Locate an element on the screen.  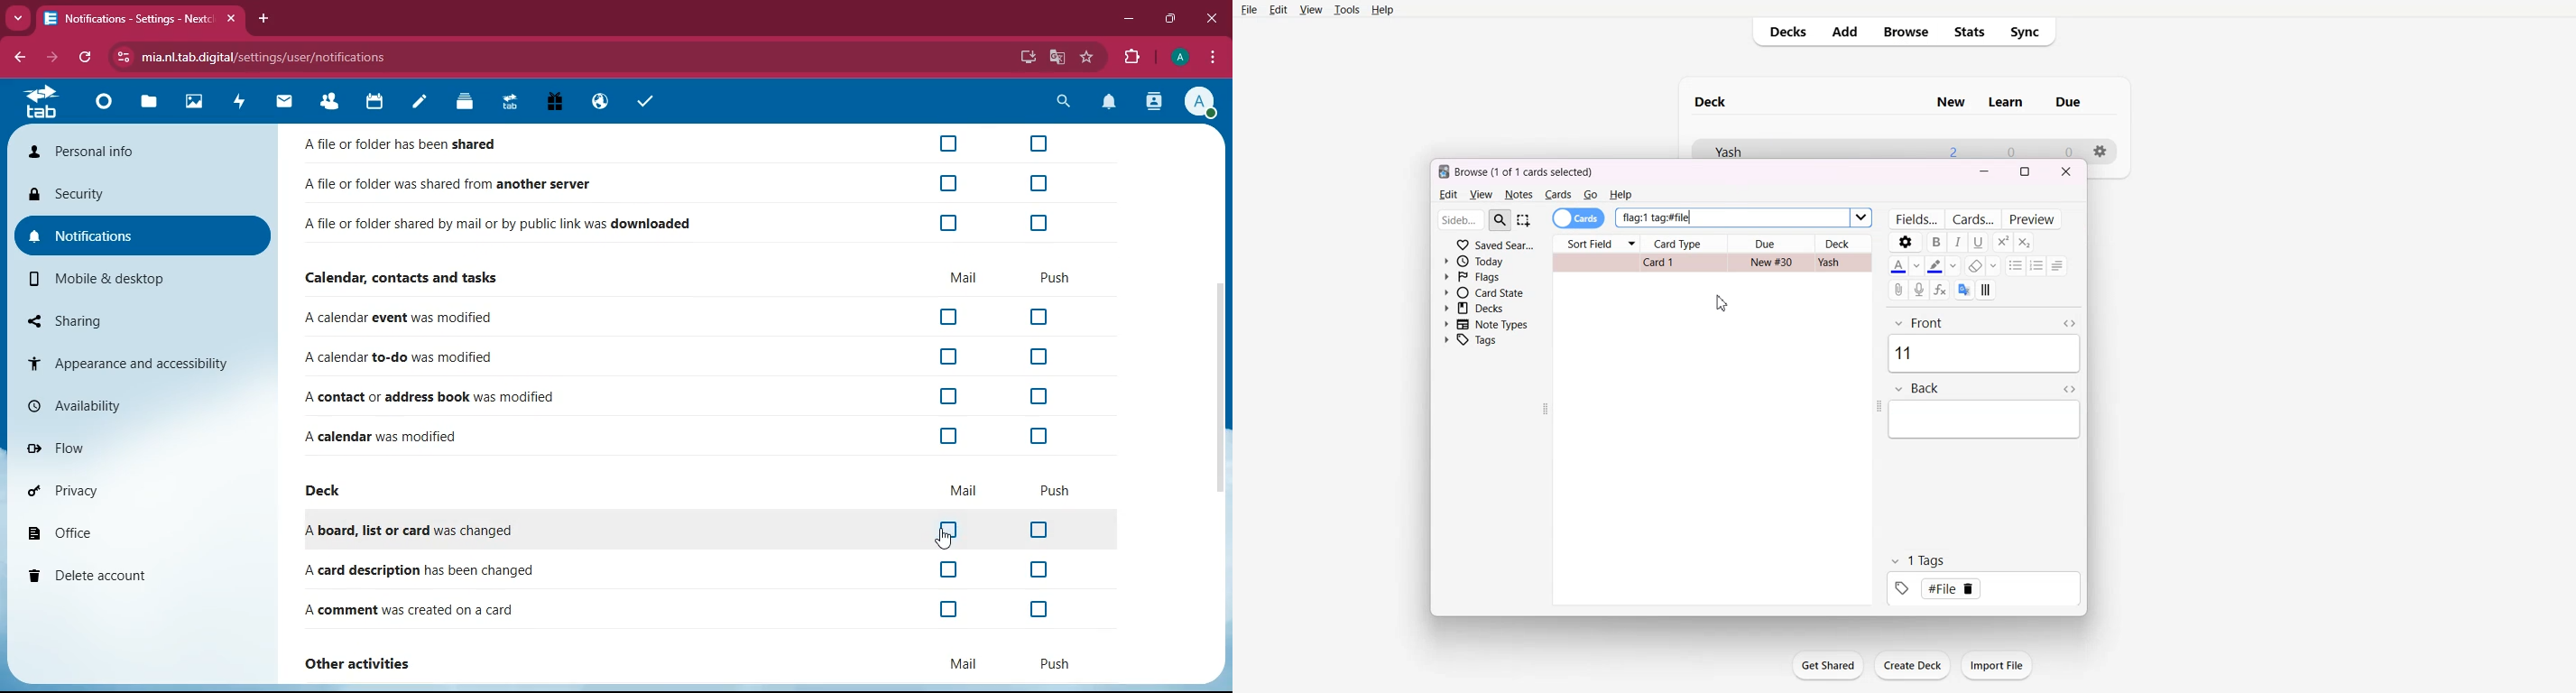
Card State is located at coordinates (1484, 293).